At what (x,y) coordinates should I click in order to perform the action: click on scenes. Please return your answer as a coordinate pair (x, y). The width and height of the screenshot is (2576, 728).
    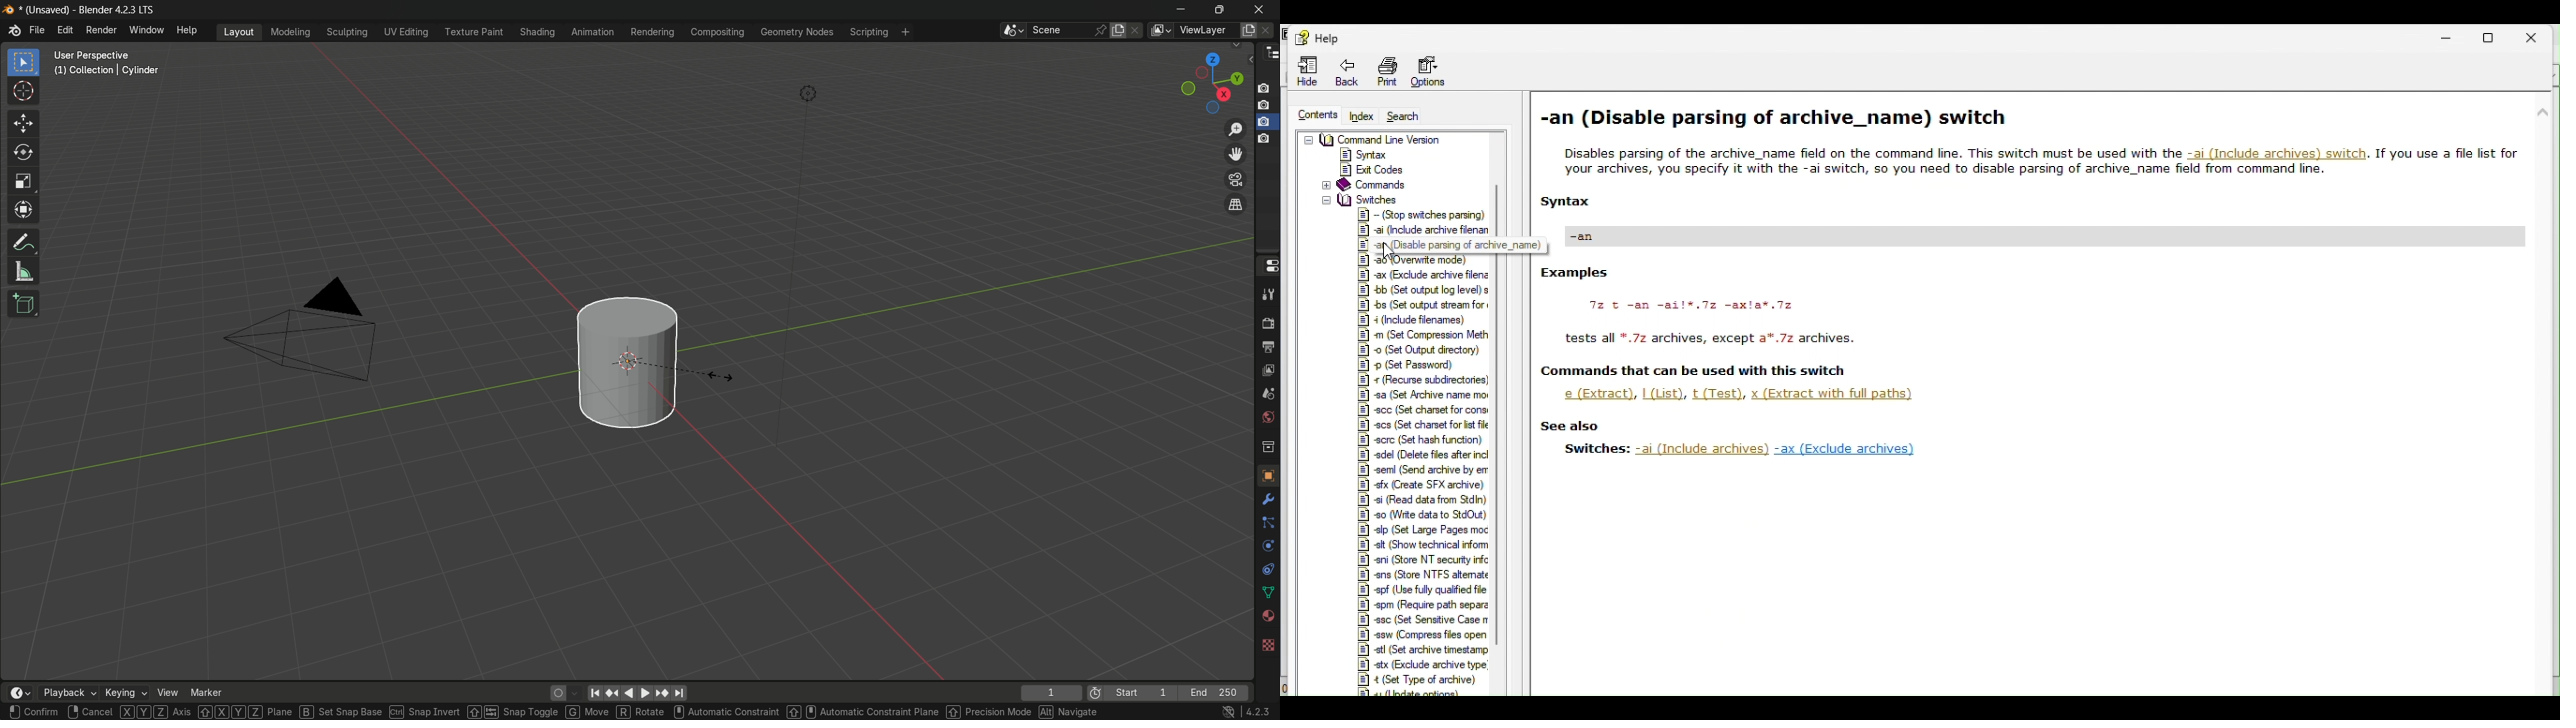
    Looking at the image, I should click on (1267, 394).